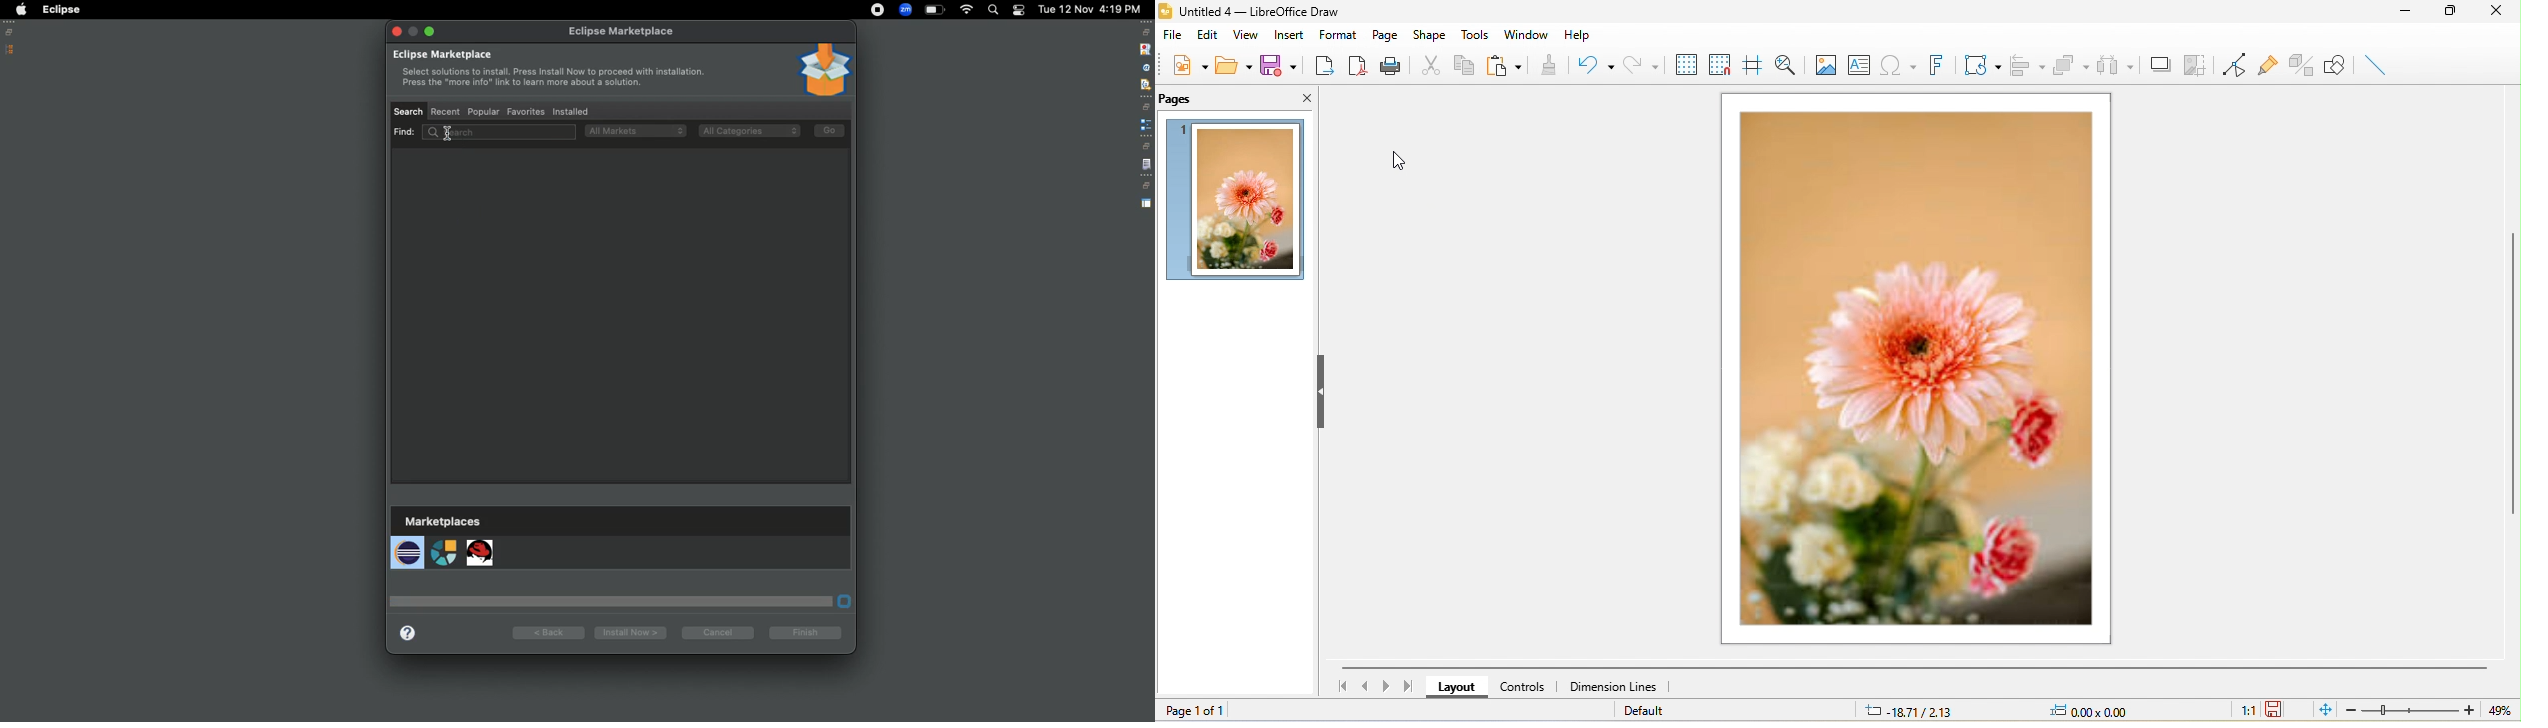 This screenshot has width=2548, height=728. What do you see at coordinates (1722, 64) in the screenshot?
I see `snap to grids` at bounding box center [1722, 64].